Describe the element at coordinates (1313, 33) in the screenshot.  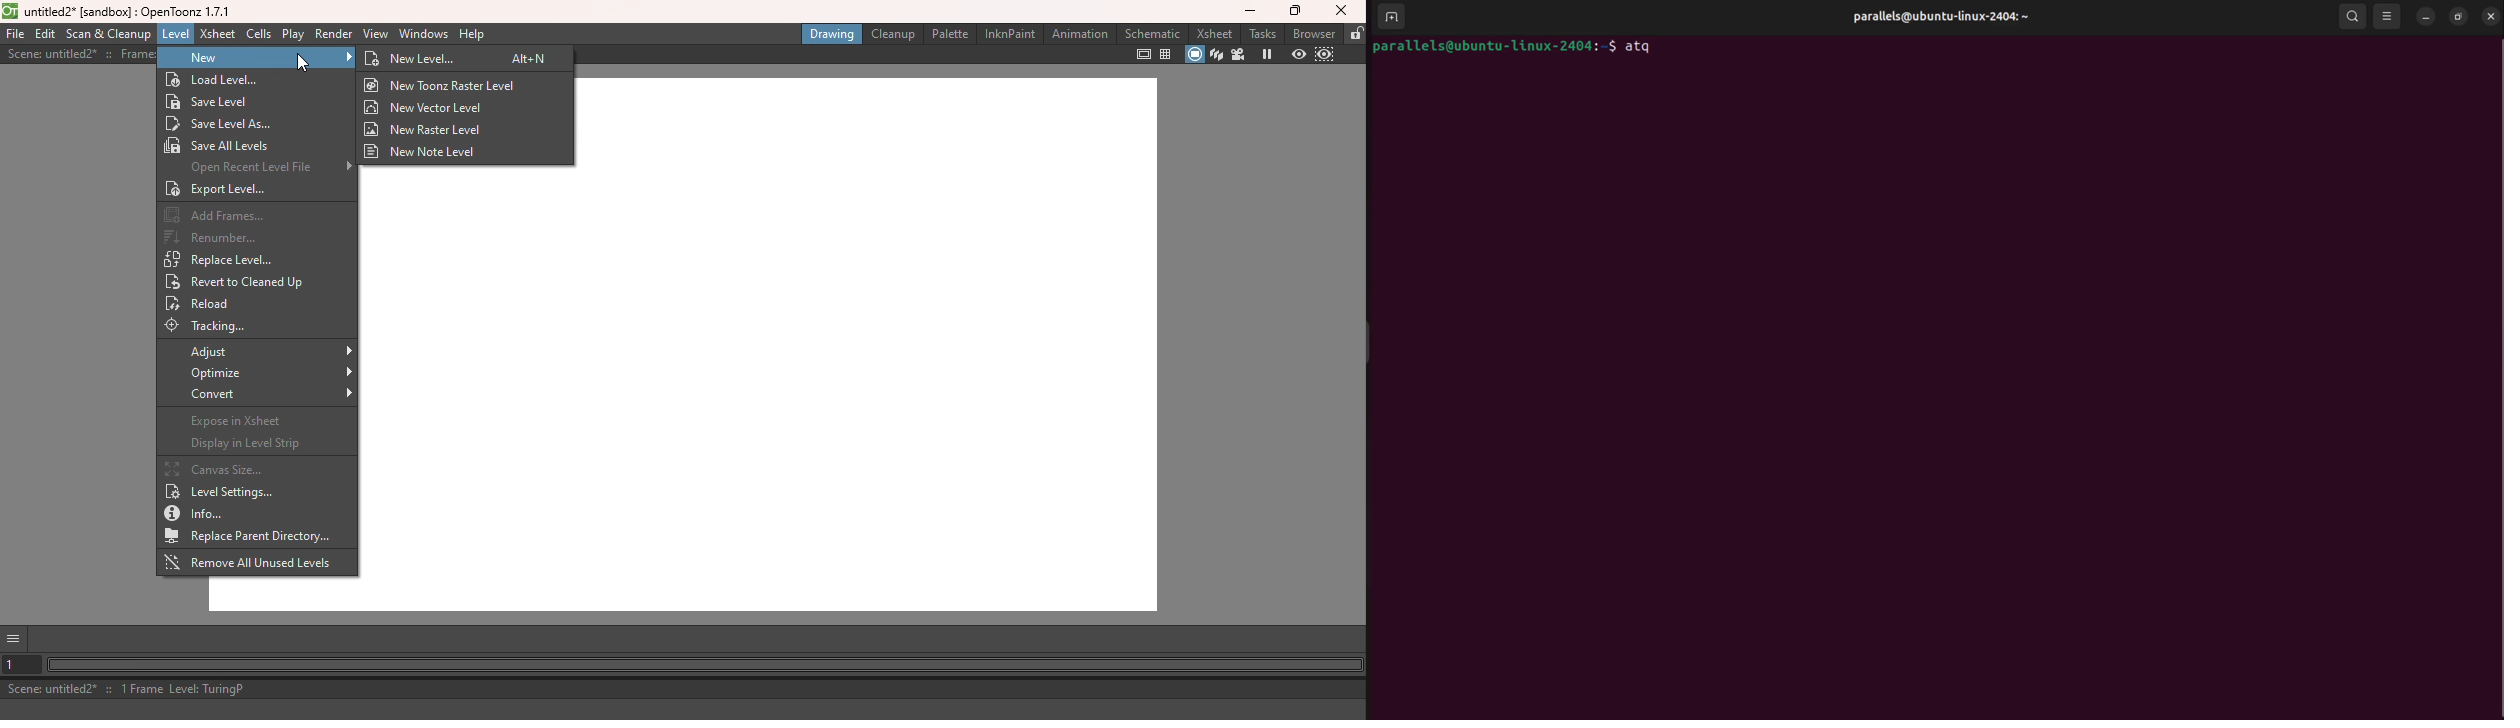
I see `Browser` at that location.